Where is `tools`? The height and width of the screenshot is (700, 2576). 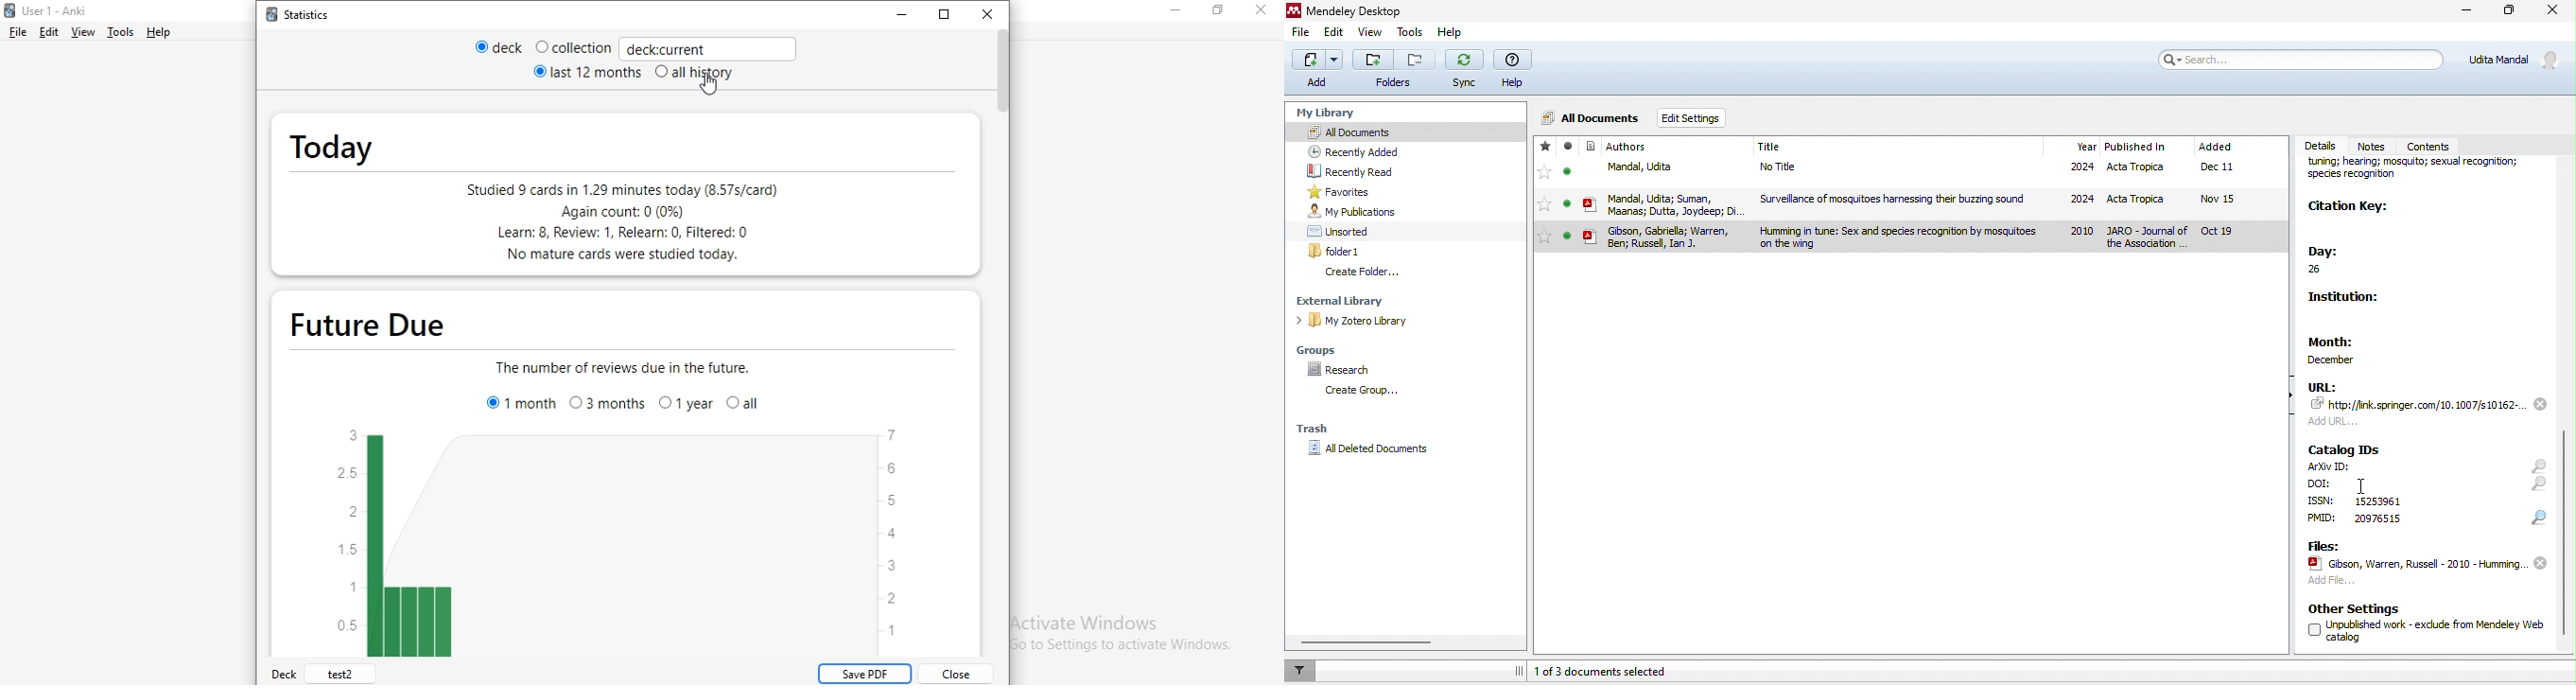
tools is located at coordinates (1411, 34).